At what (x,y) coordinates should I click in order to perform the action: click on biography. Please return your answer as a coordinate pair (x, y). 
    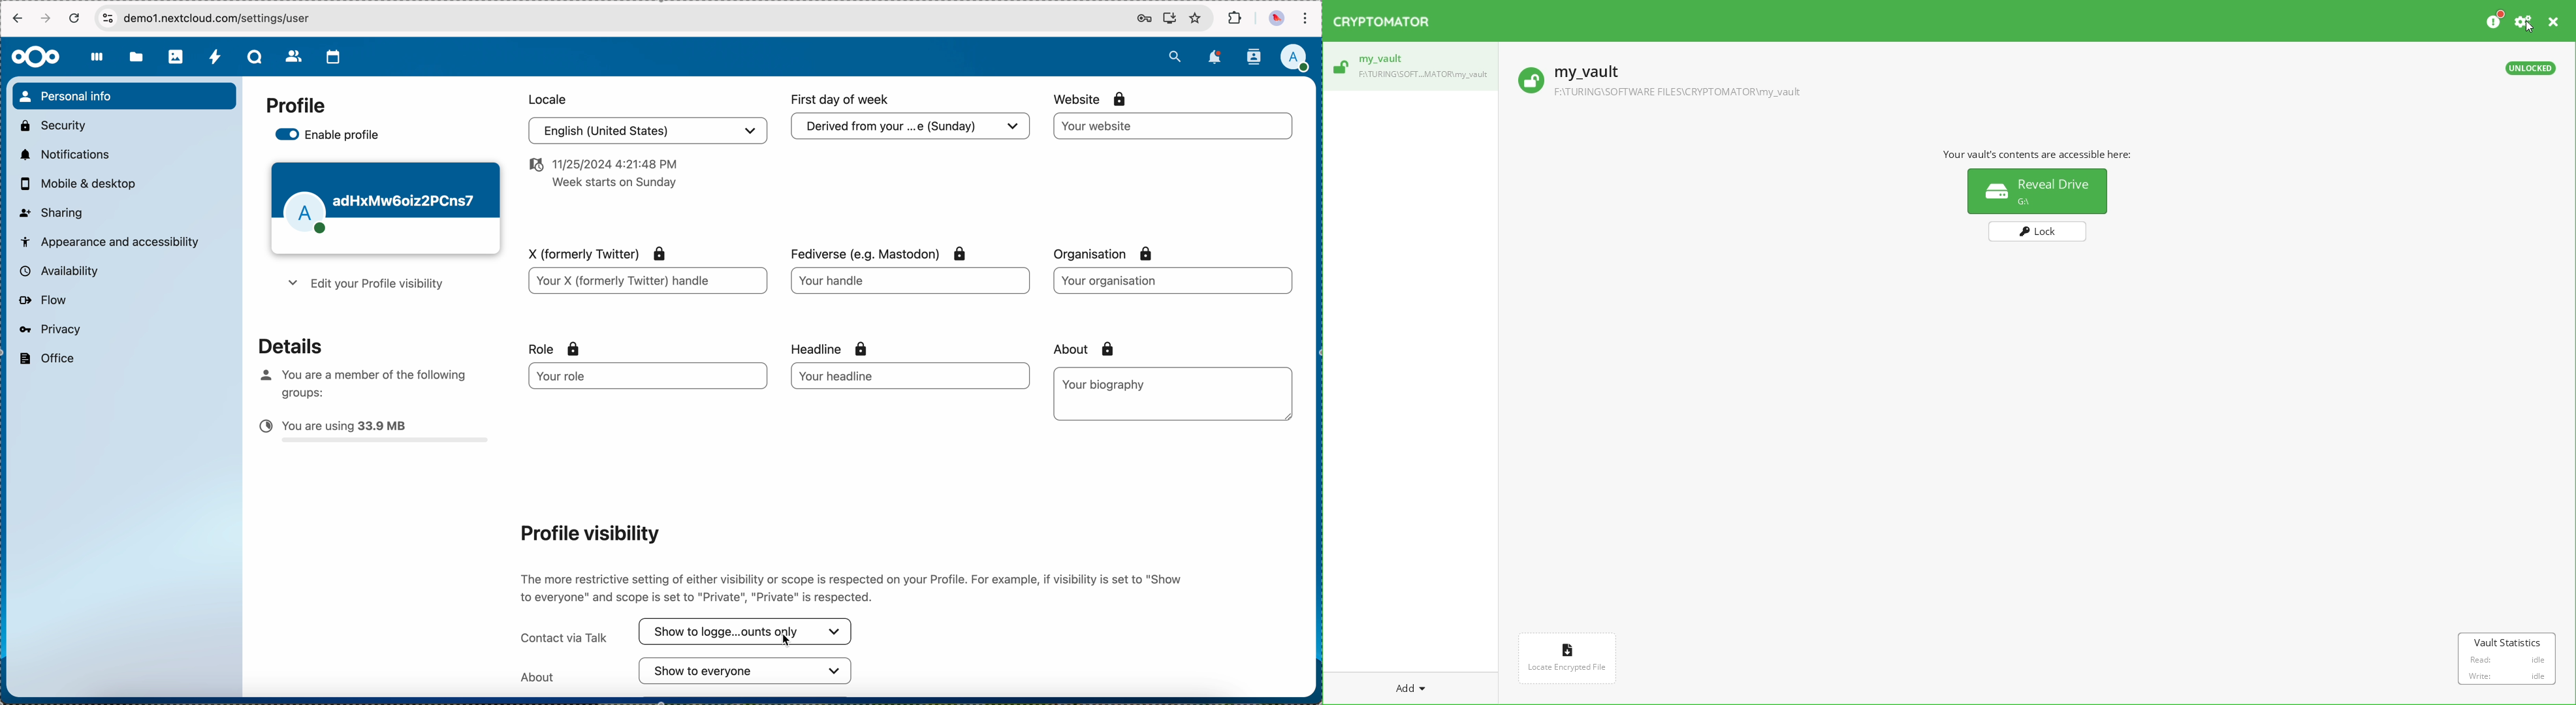
    Looking at the image, I should click on (1106, 384).